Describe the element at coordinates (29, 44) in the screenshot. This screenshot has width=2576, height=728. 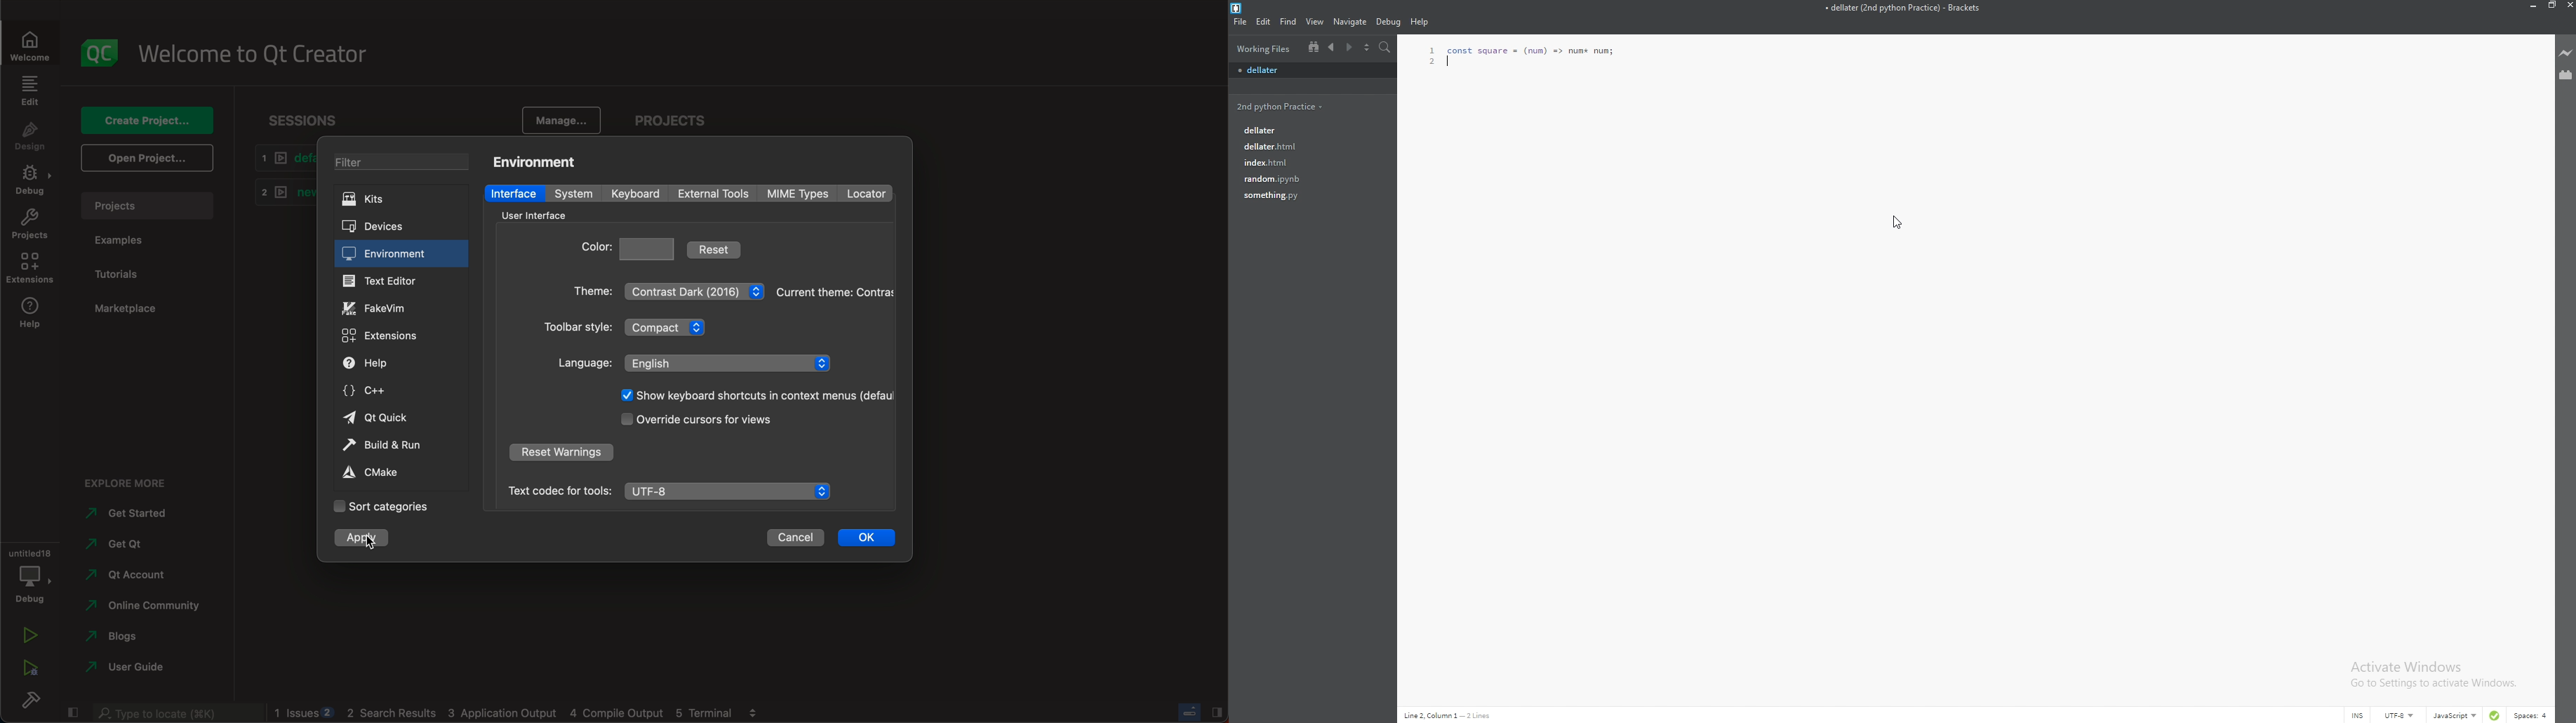
I see `welcome` at that location.